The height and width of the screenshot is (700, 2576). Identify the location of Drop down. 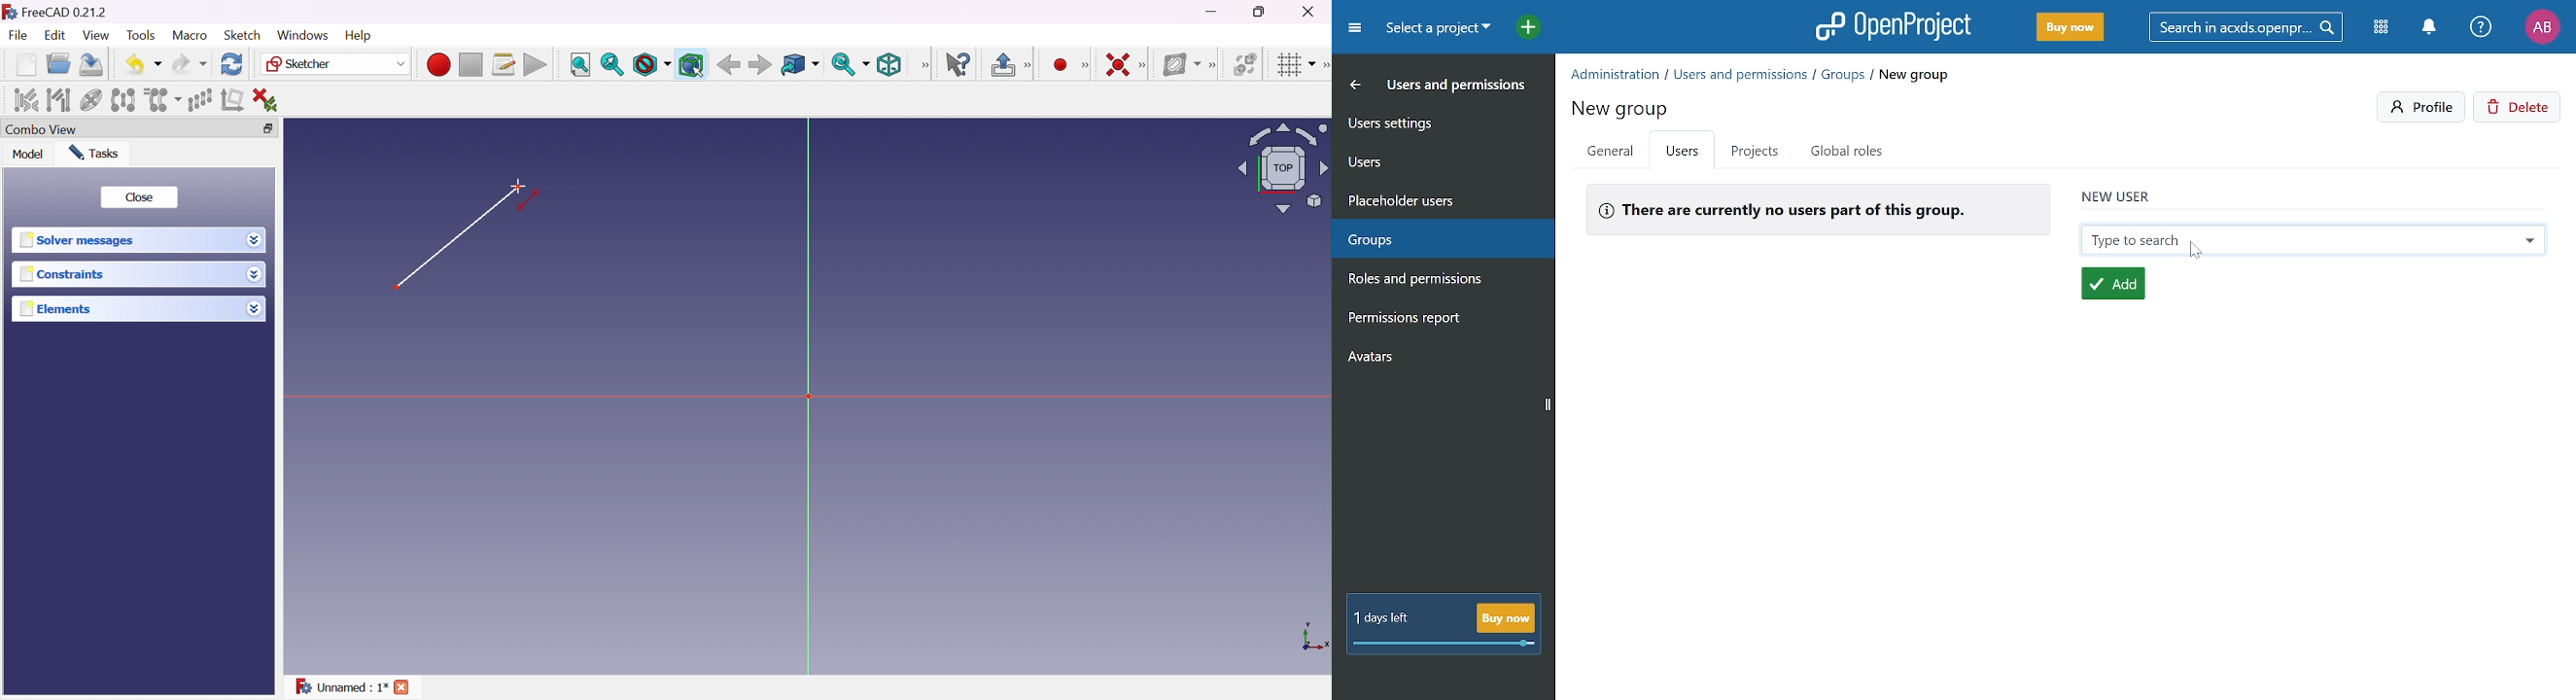
(254, 275).